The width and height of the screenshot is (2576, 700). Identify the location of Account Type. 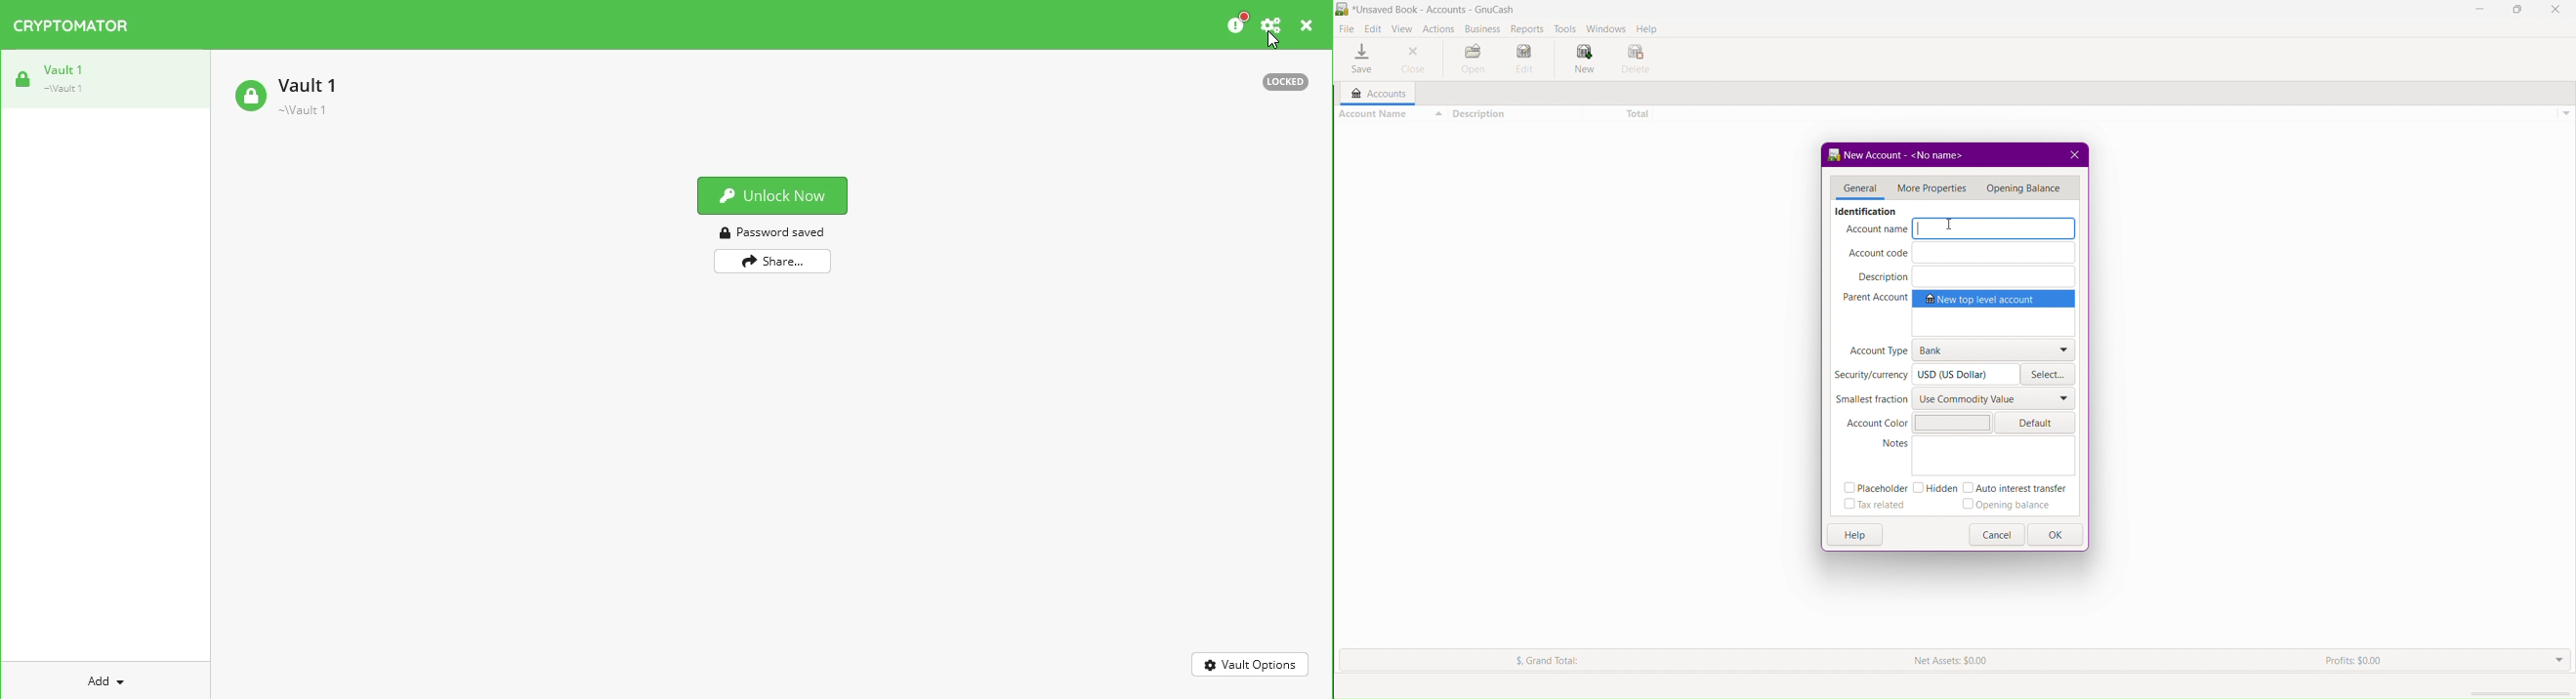
(1961, 350).